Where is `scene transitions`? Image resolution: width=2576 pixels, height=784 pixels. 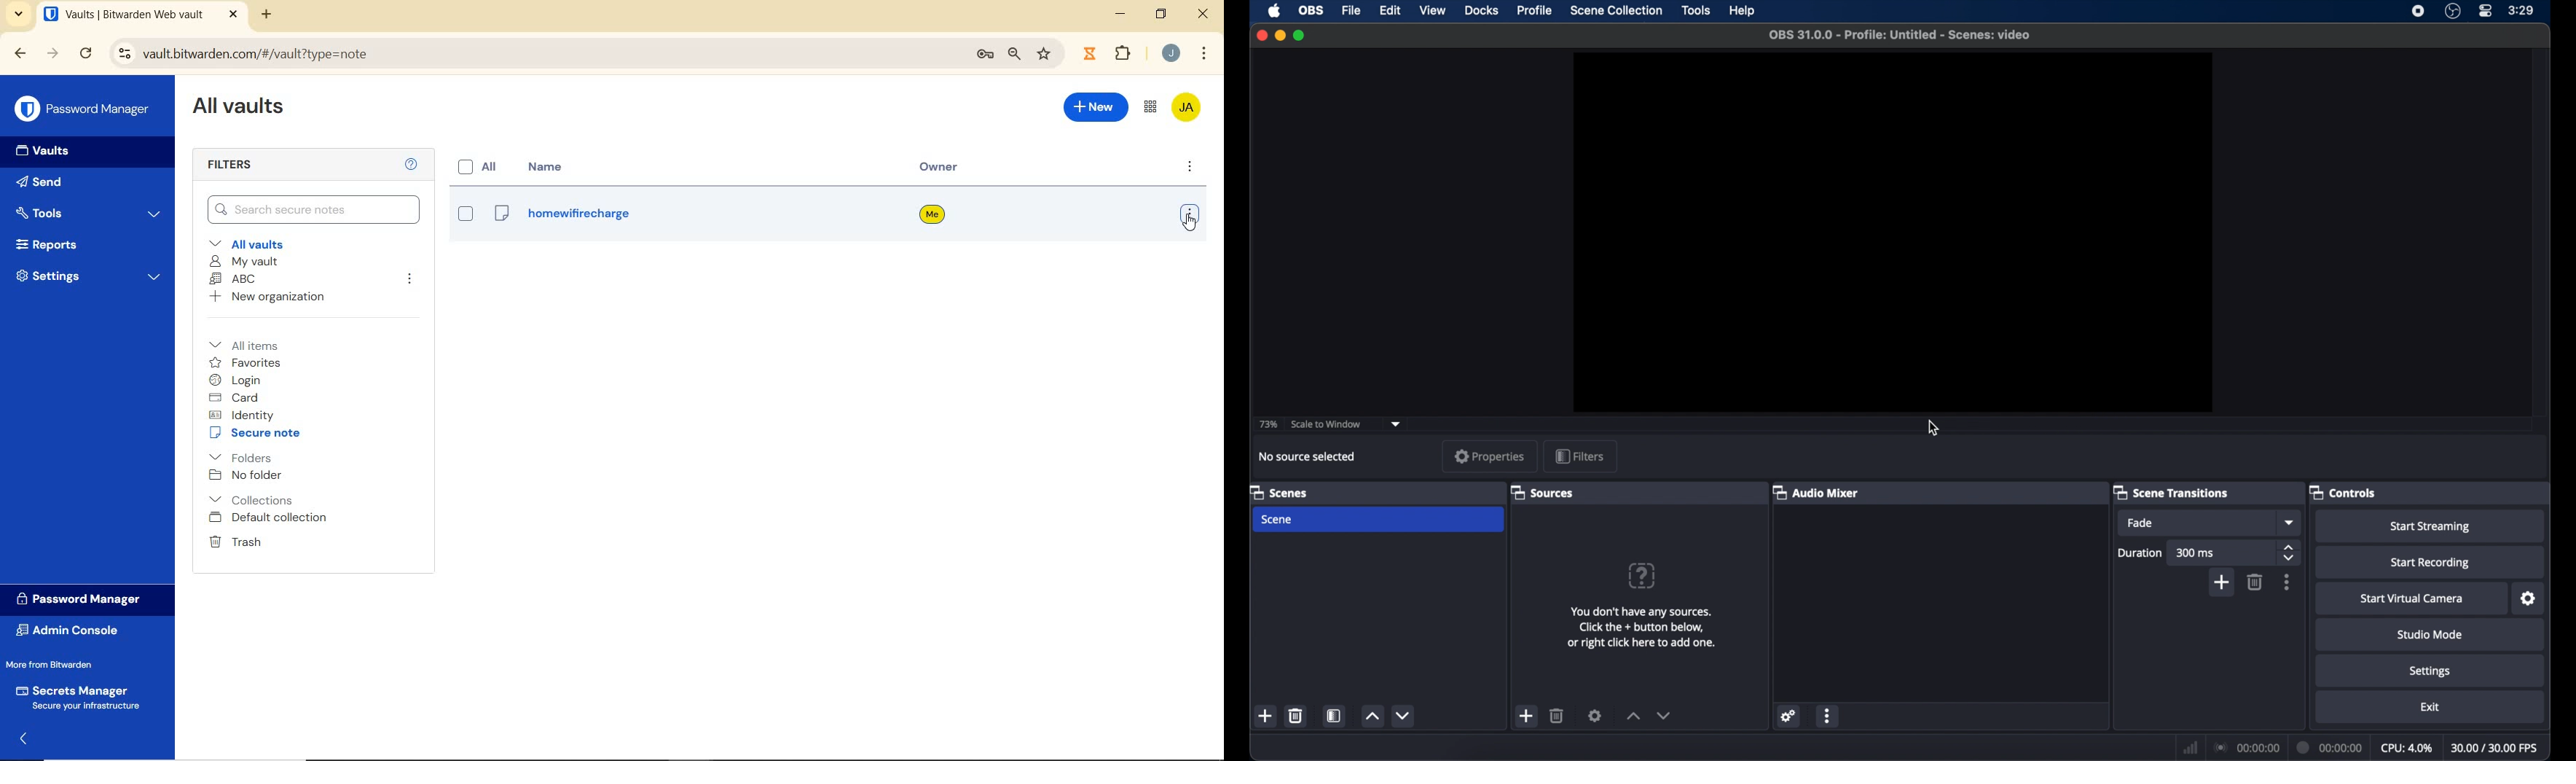 scene transitions is located at coordinates (2170, 493).